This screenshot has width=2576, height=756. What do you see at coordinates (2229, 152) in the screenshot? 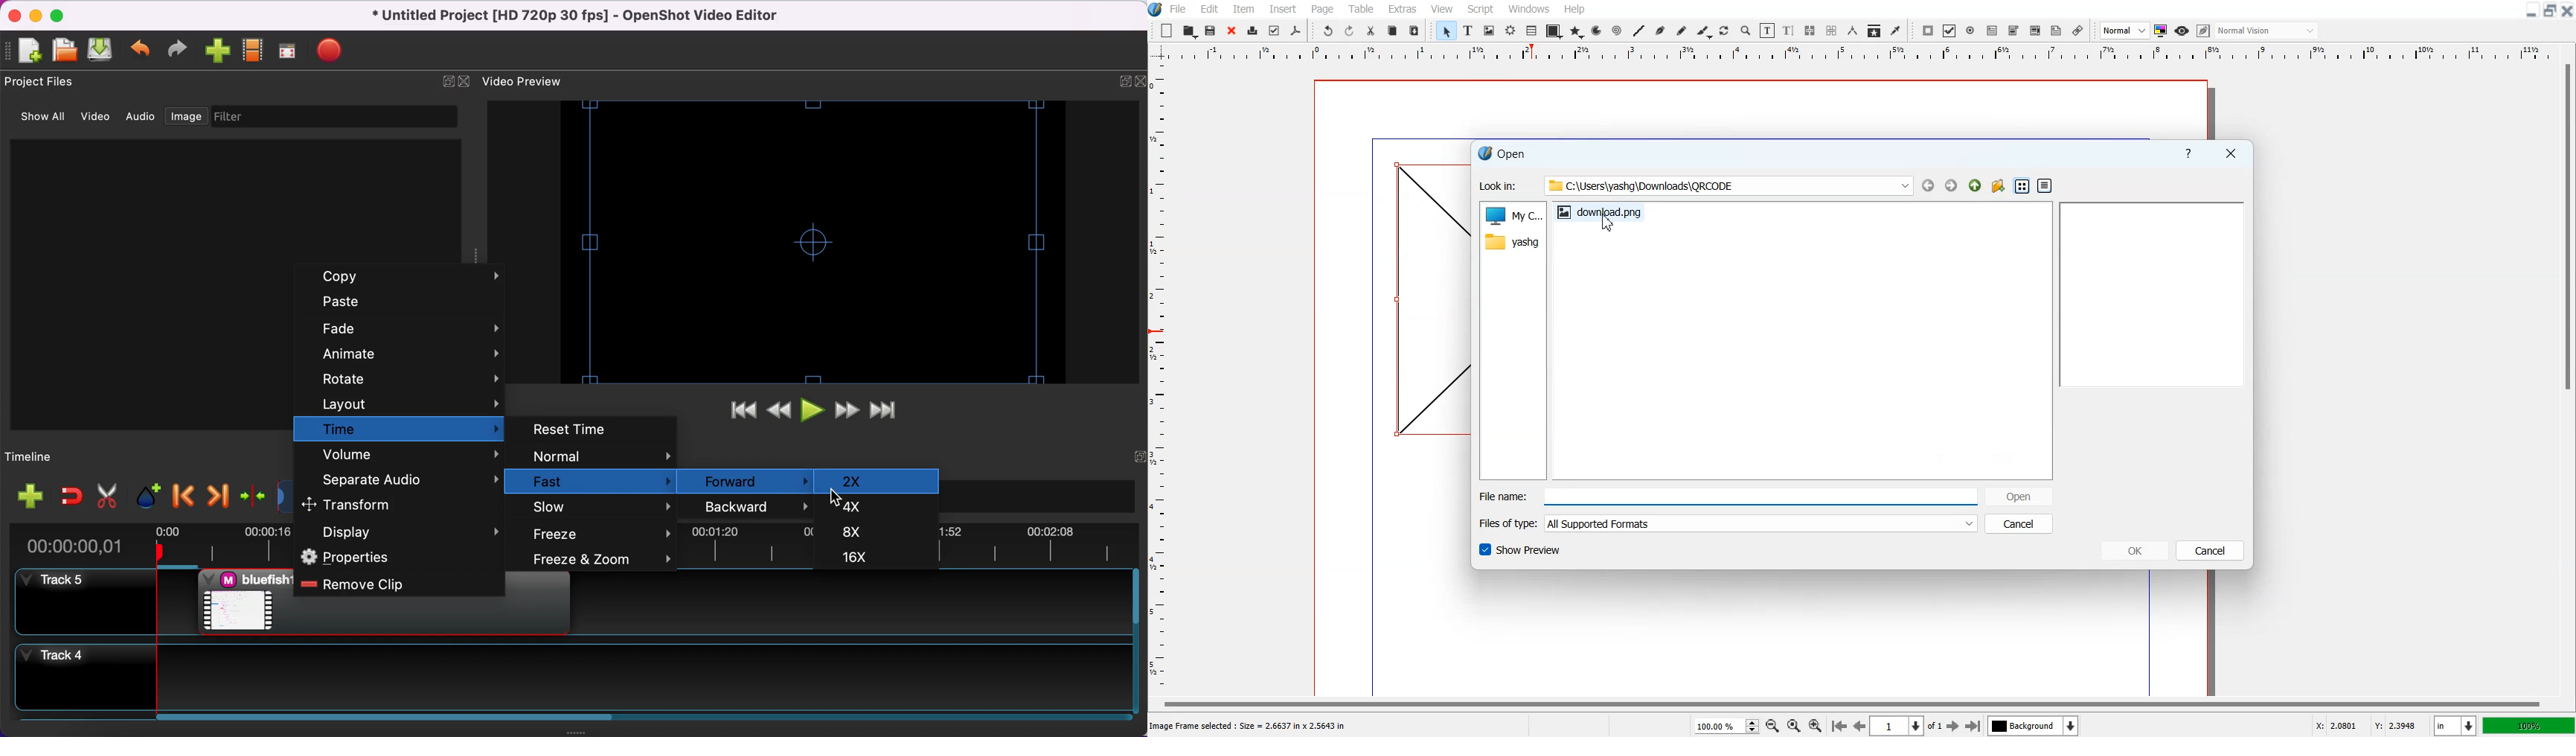
I see `Close` at bounding box center [2229, 152].